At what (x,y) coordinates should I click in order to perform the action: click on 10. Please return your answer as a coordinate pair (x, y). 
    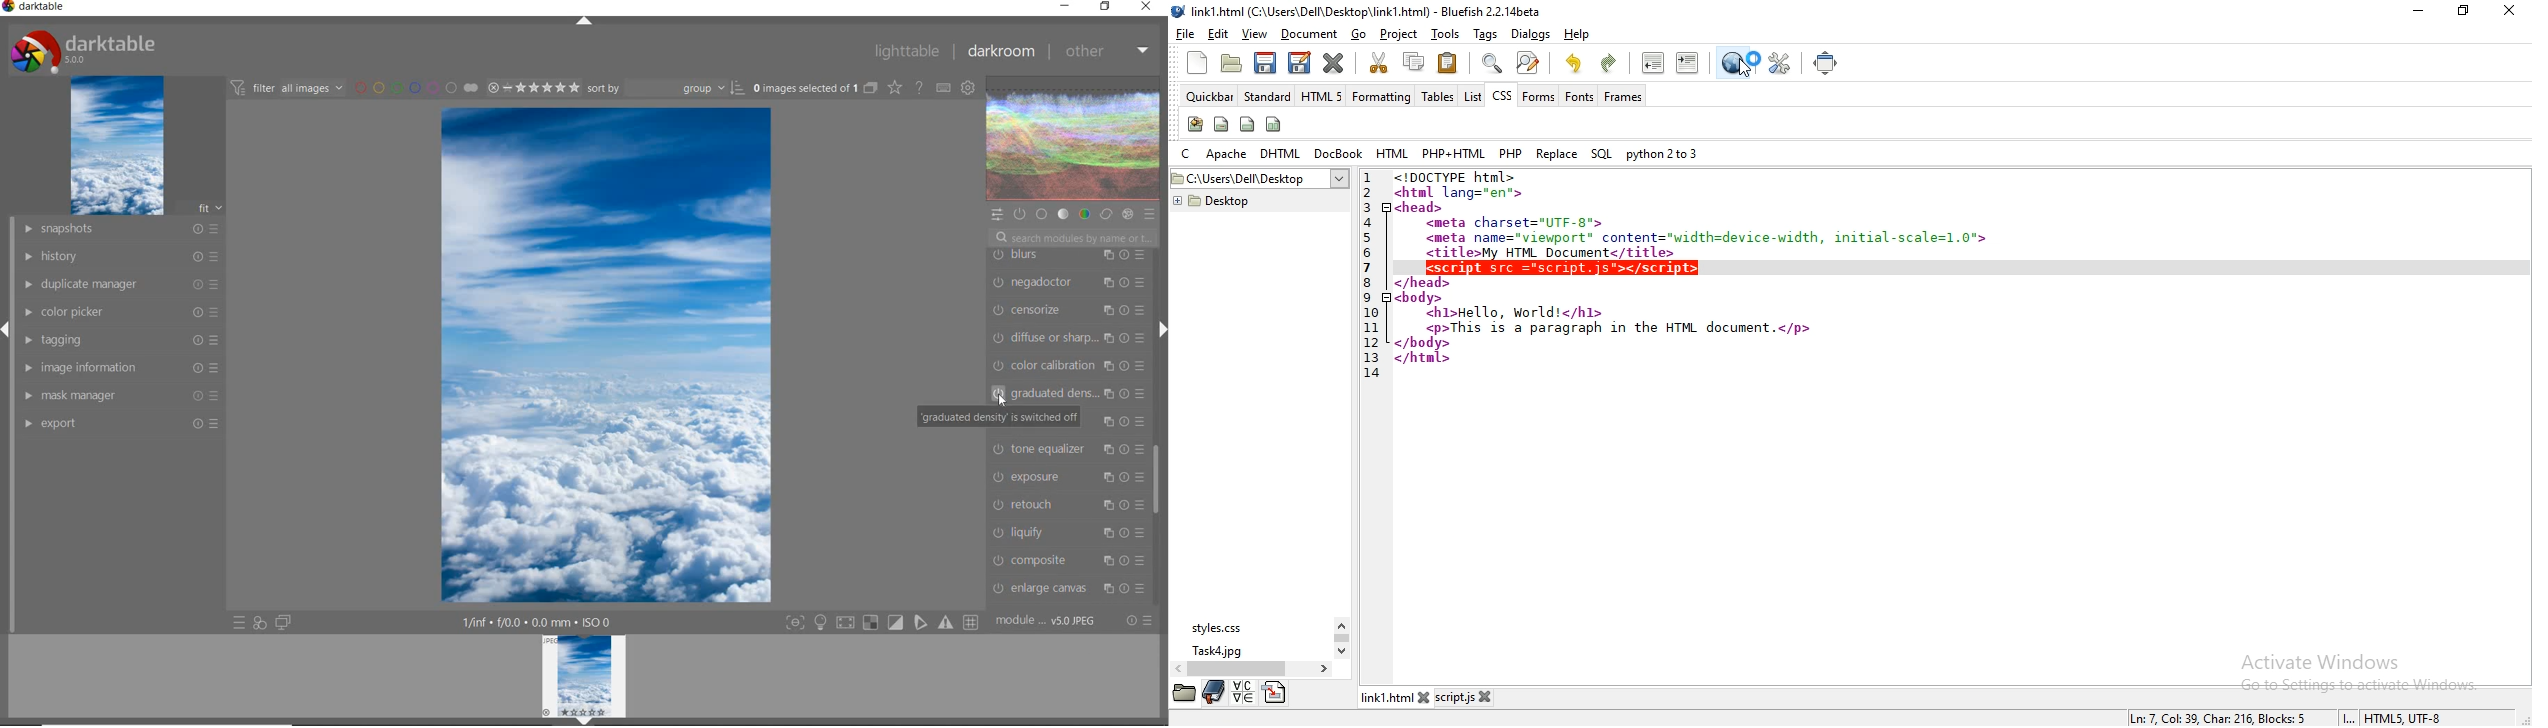
    Looking at the image, I should click on (1371, 313).